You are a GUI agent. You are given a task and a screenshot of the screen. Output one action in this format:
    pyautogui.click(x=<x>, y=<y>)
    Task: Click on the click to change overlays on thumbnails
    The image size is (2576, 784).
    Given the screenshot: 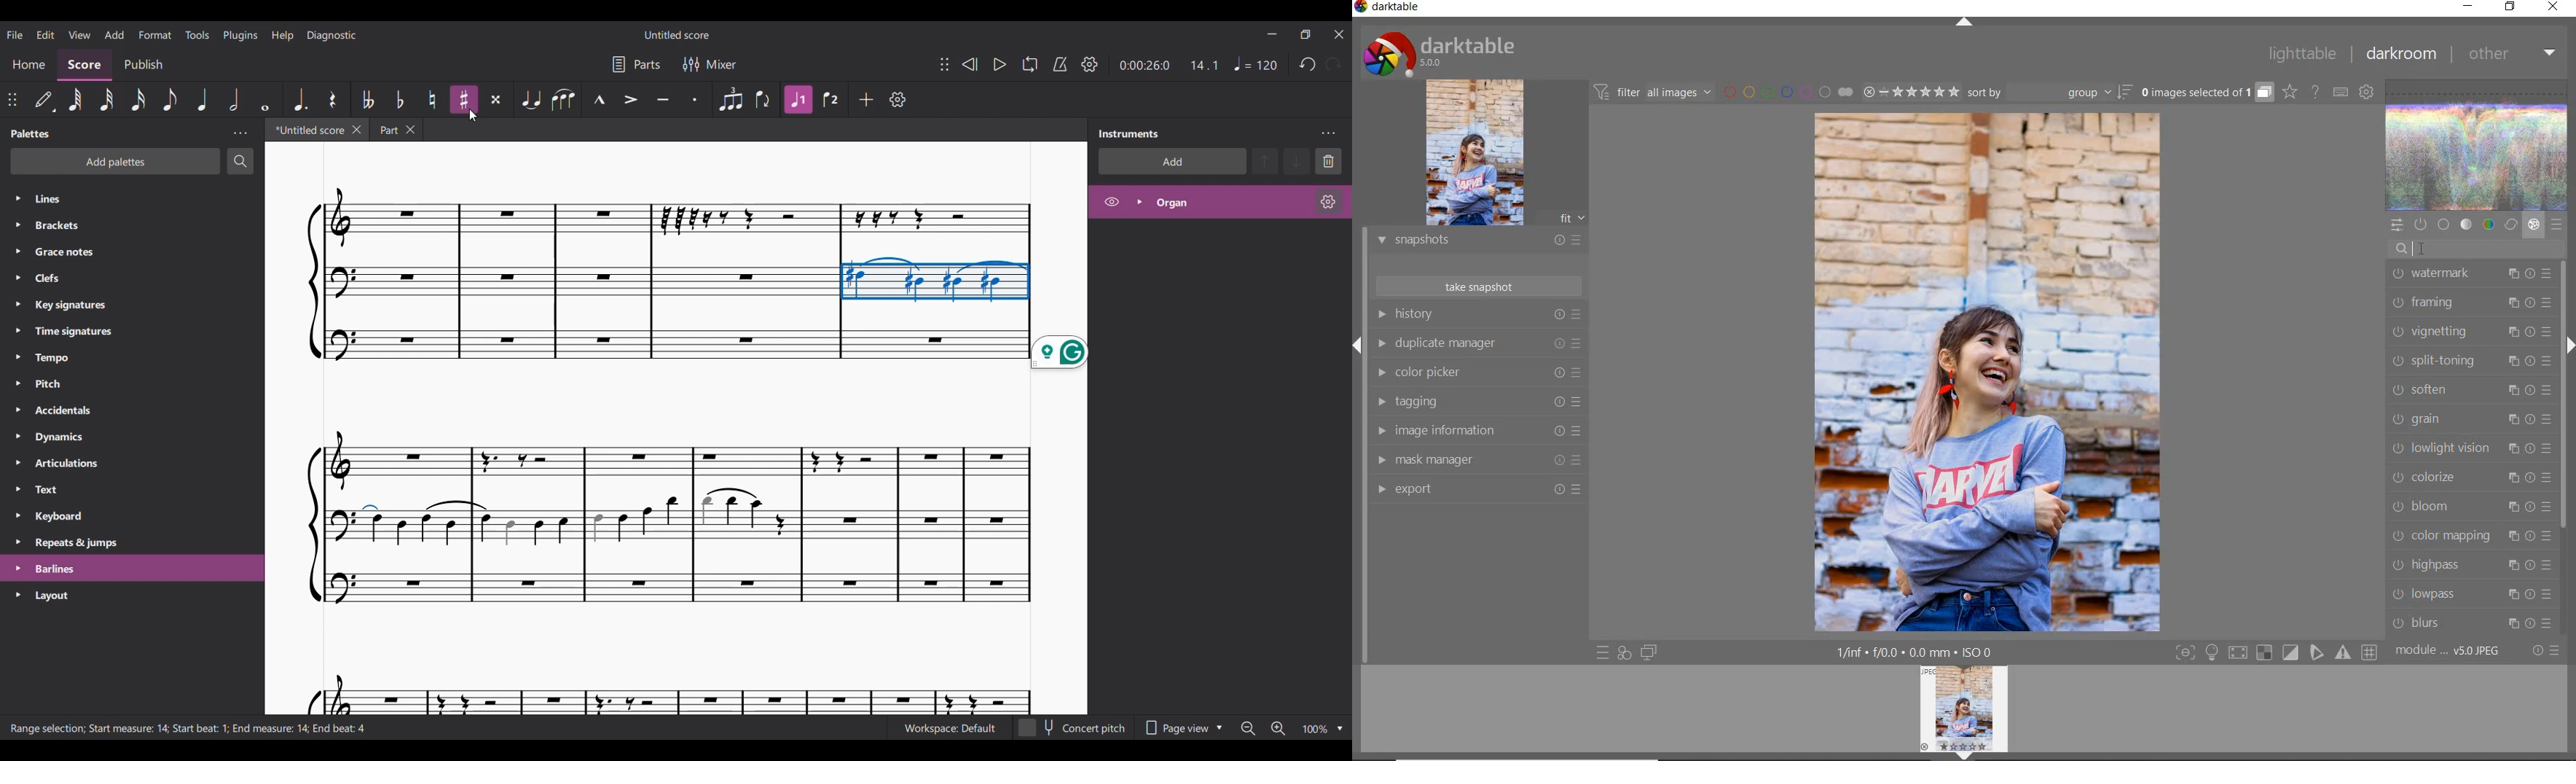 What is the action you would take?
    pyautogui.click(x=2289, y=91)
    